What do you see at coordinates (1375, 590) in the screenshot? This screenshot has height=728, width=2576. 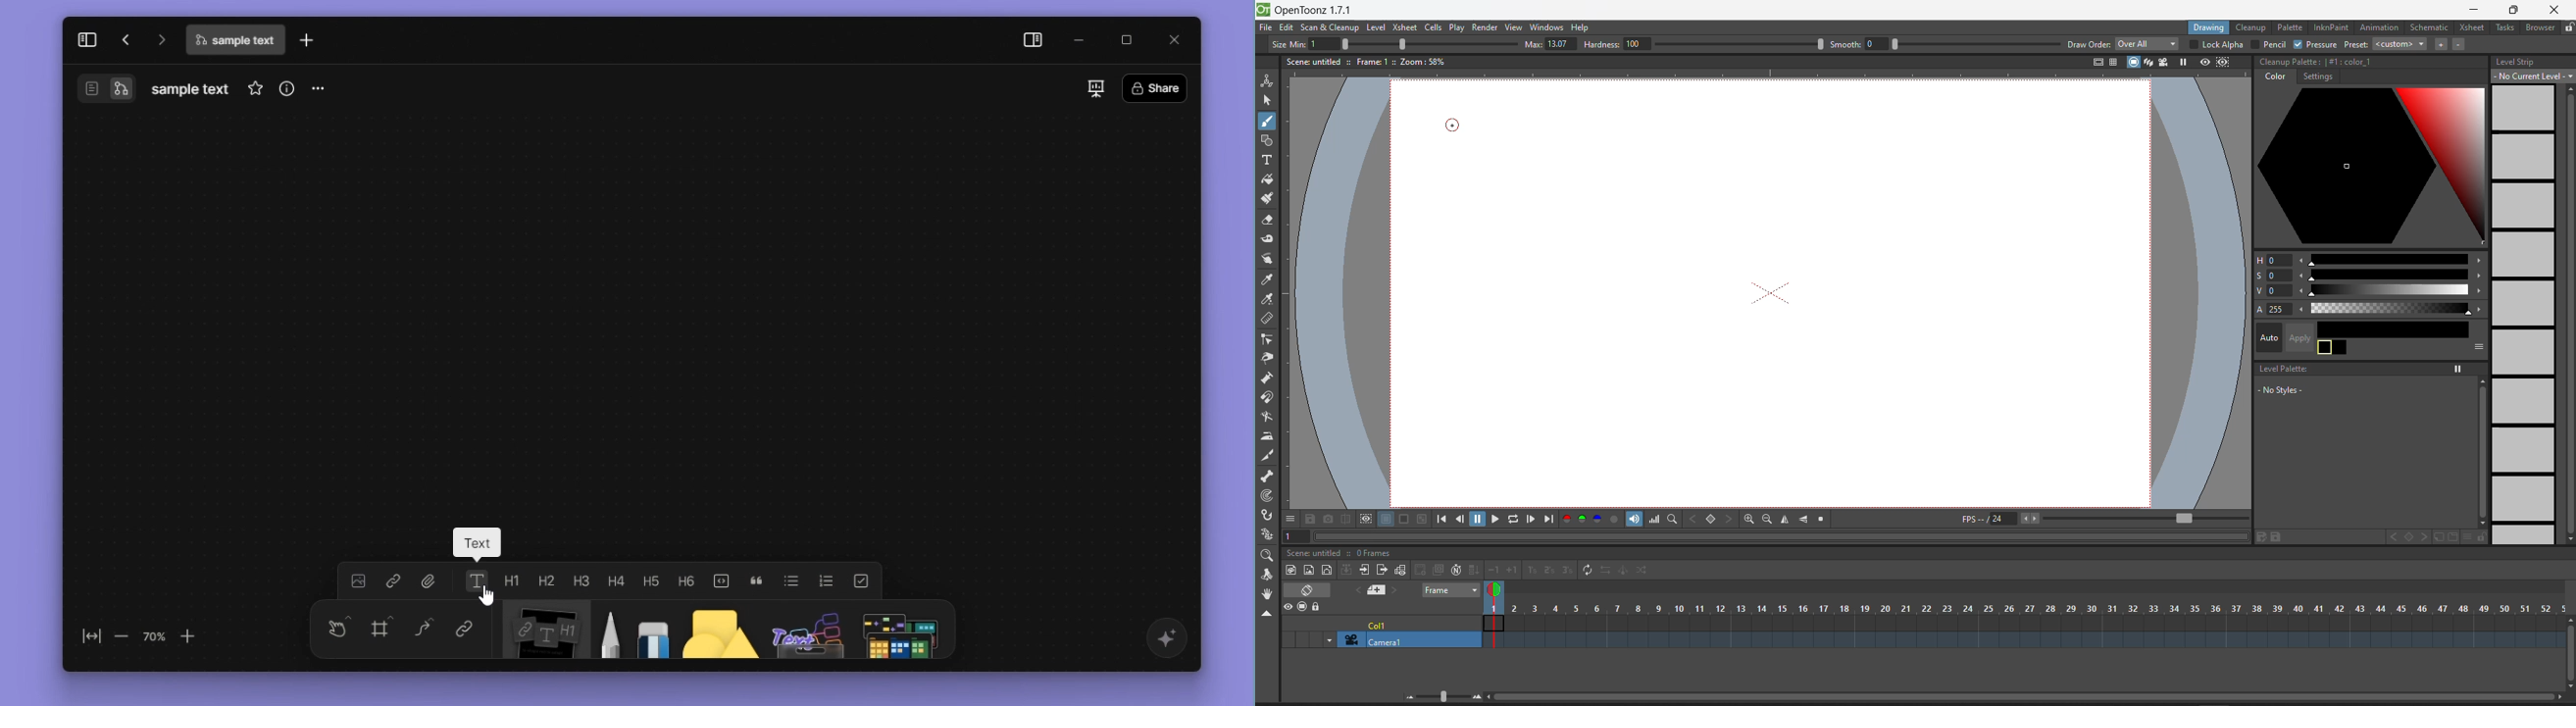 I see `add new memo` at bounding box center [1375, 590].